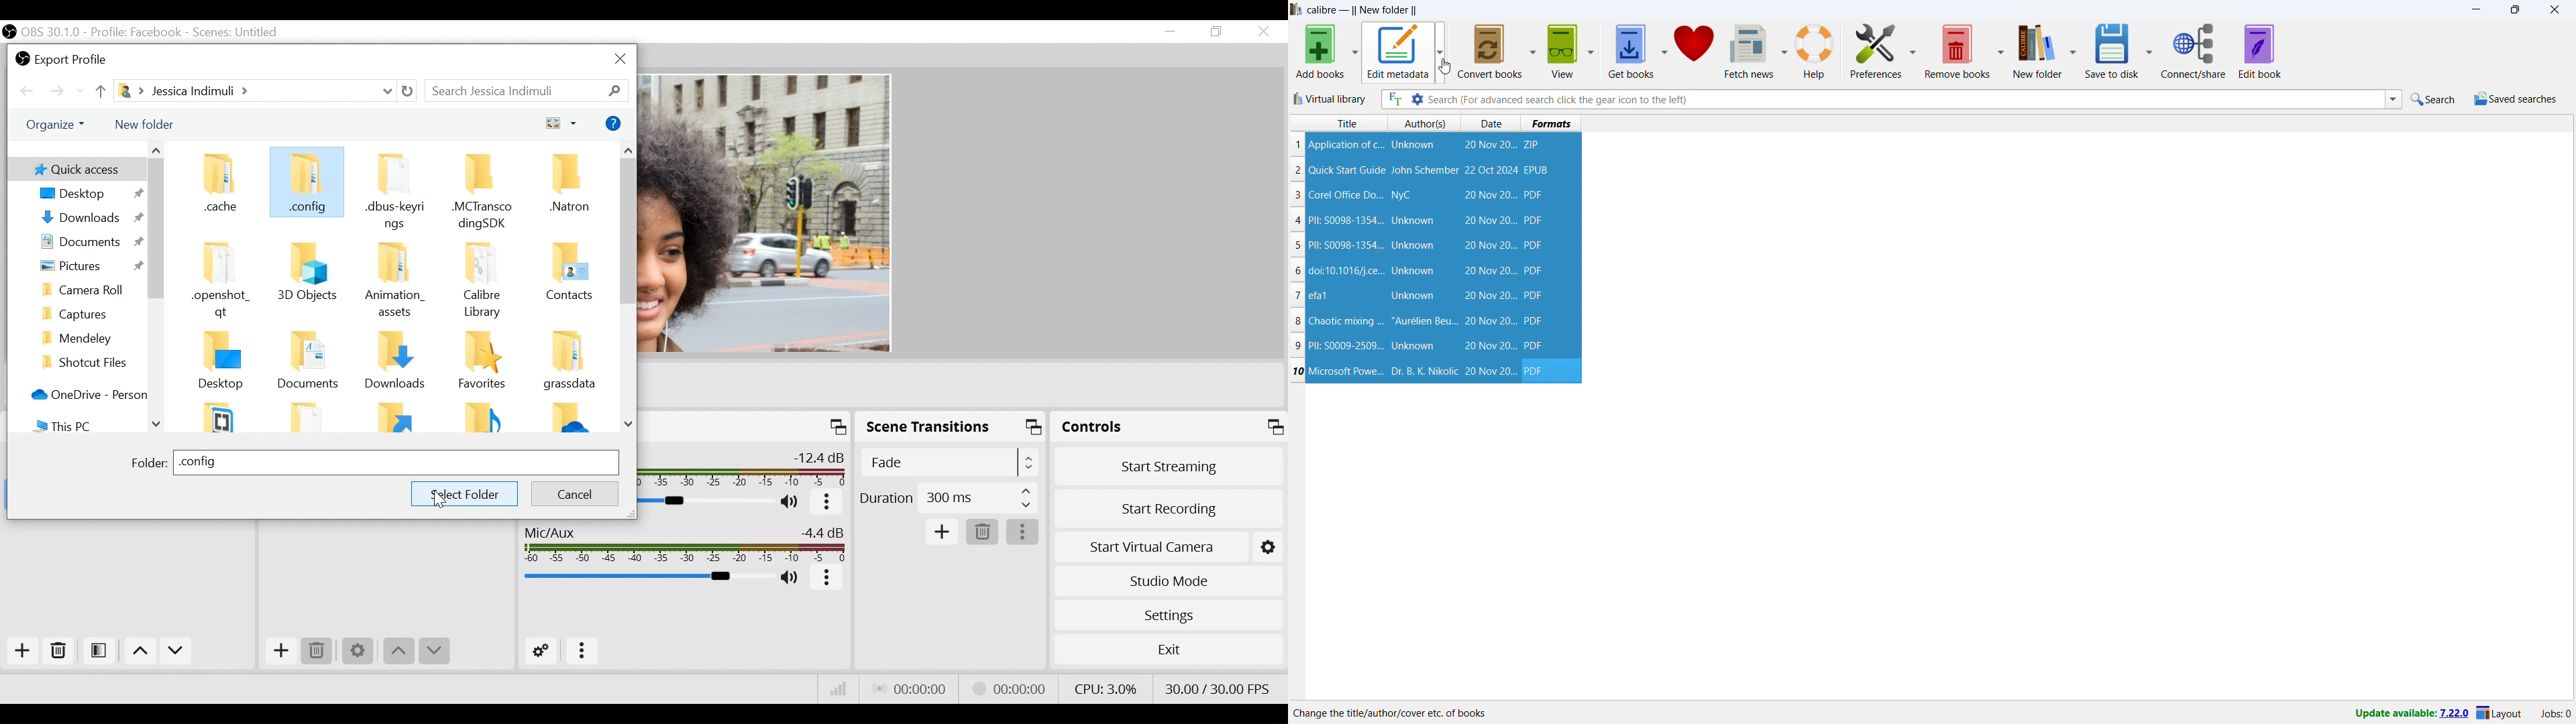 The height and width of the screenshot is (728, 2576). Describe the element at coordinates (255, 92) in the screenshot. I see `File Path` at that location.